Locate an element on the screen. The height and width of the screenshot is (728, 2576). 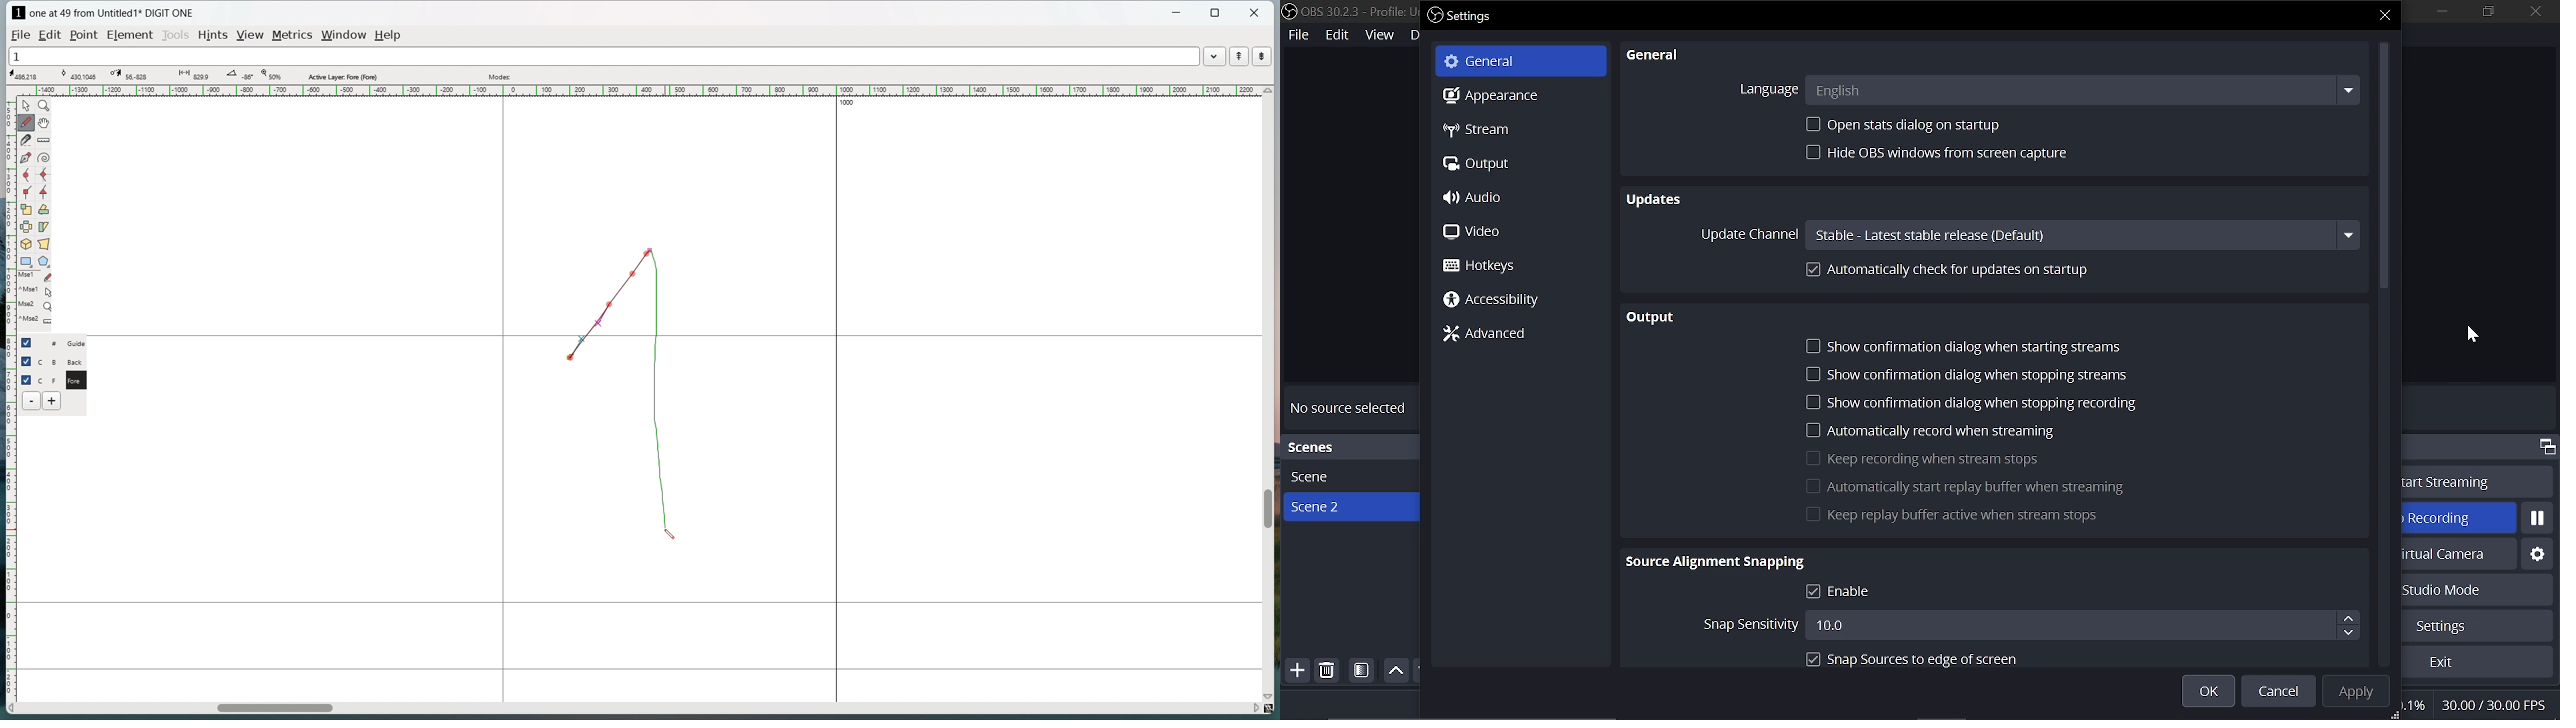
apply is located at coordinates (2358, 690).